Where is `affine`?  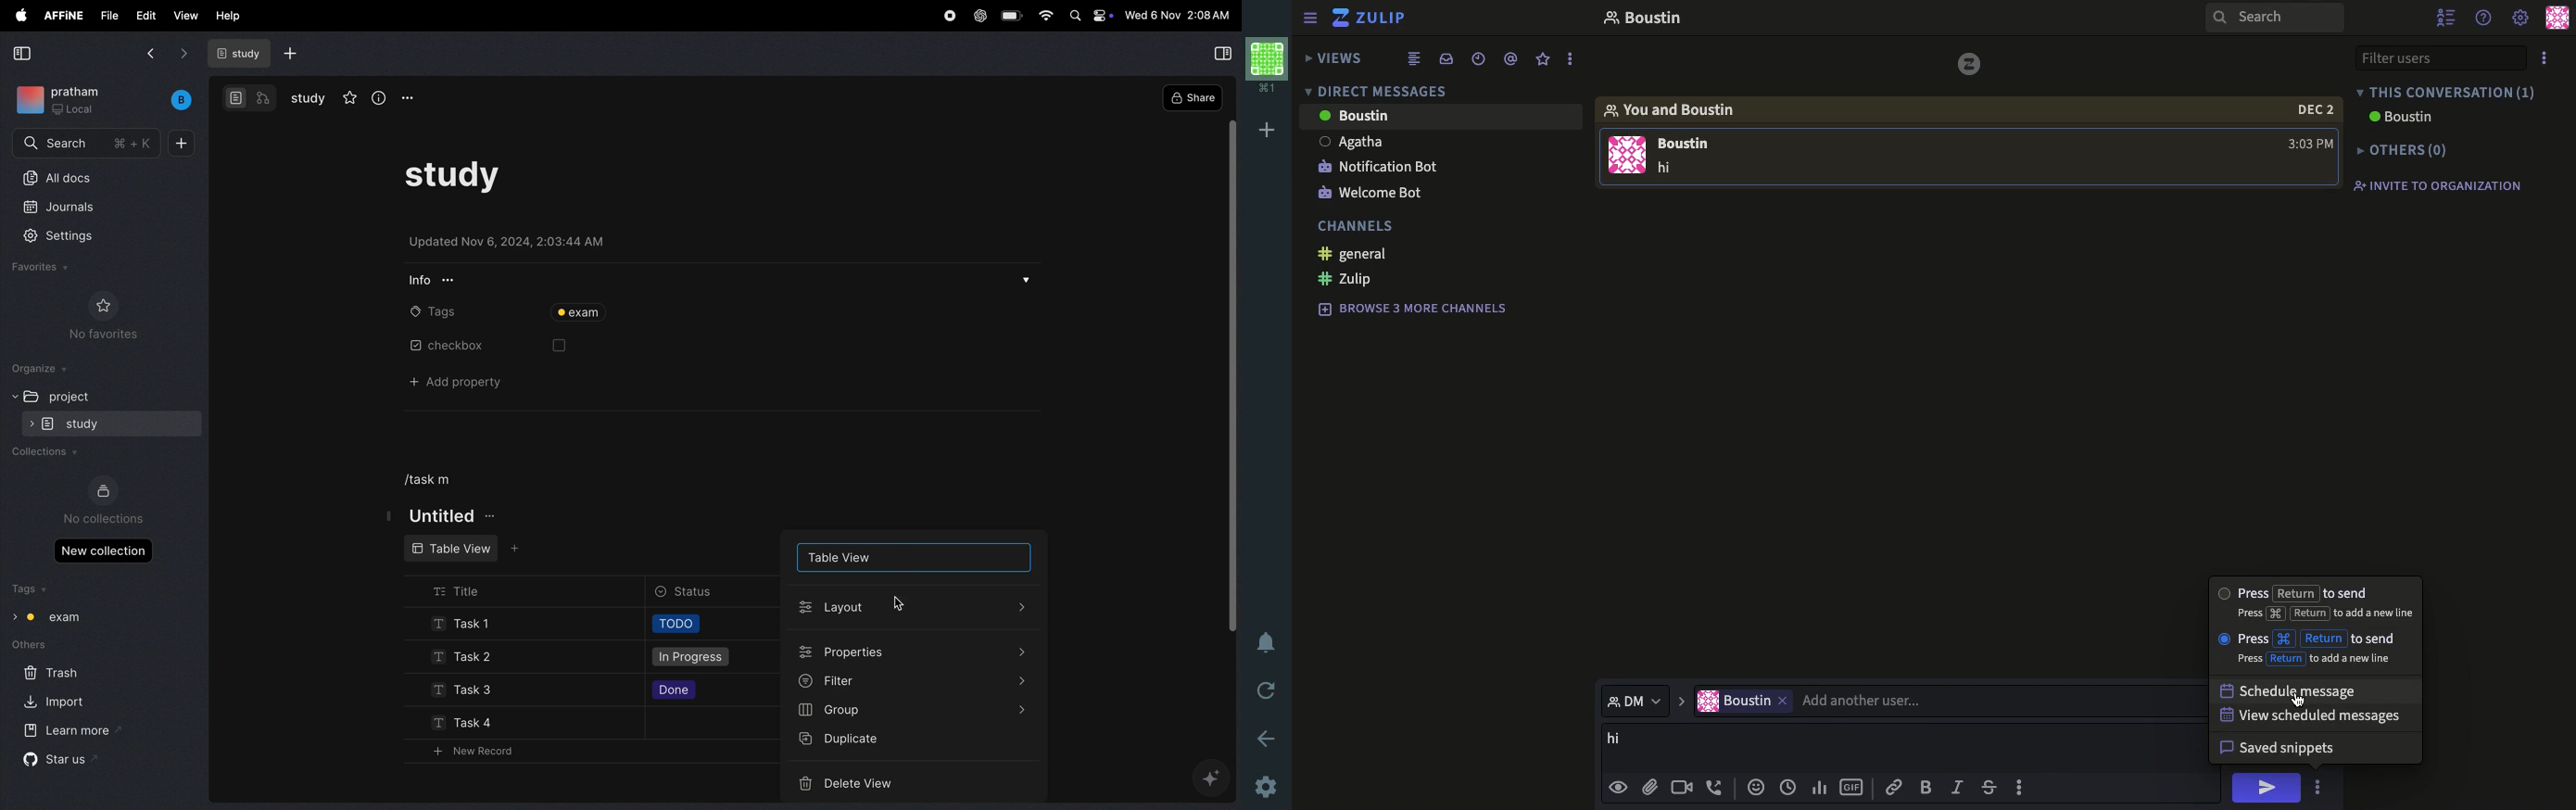 affine is located at coordinates (62, 15).